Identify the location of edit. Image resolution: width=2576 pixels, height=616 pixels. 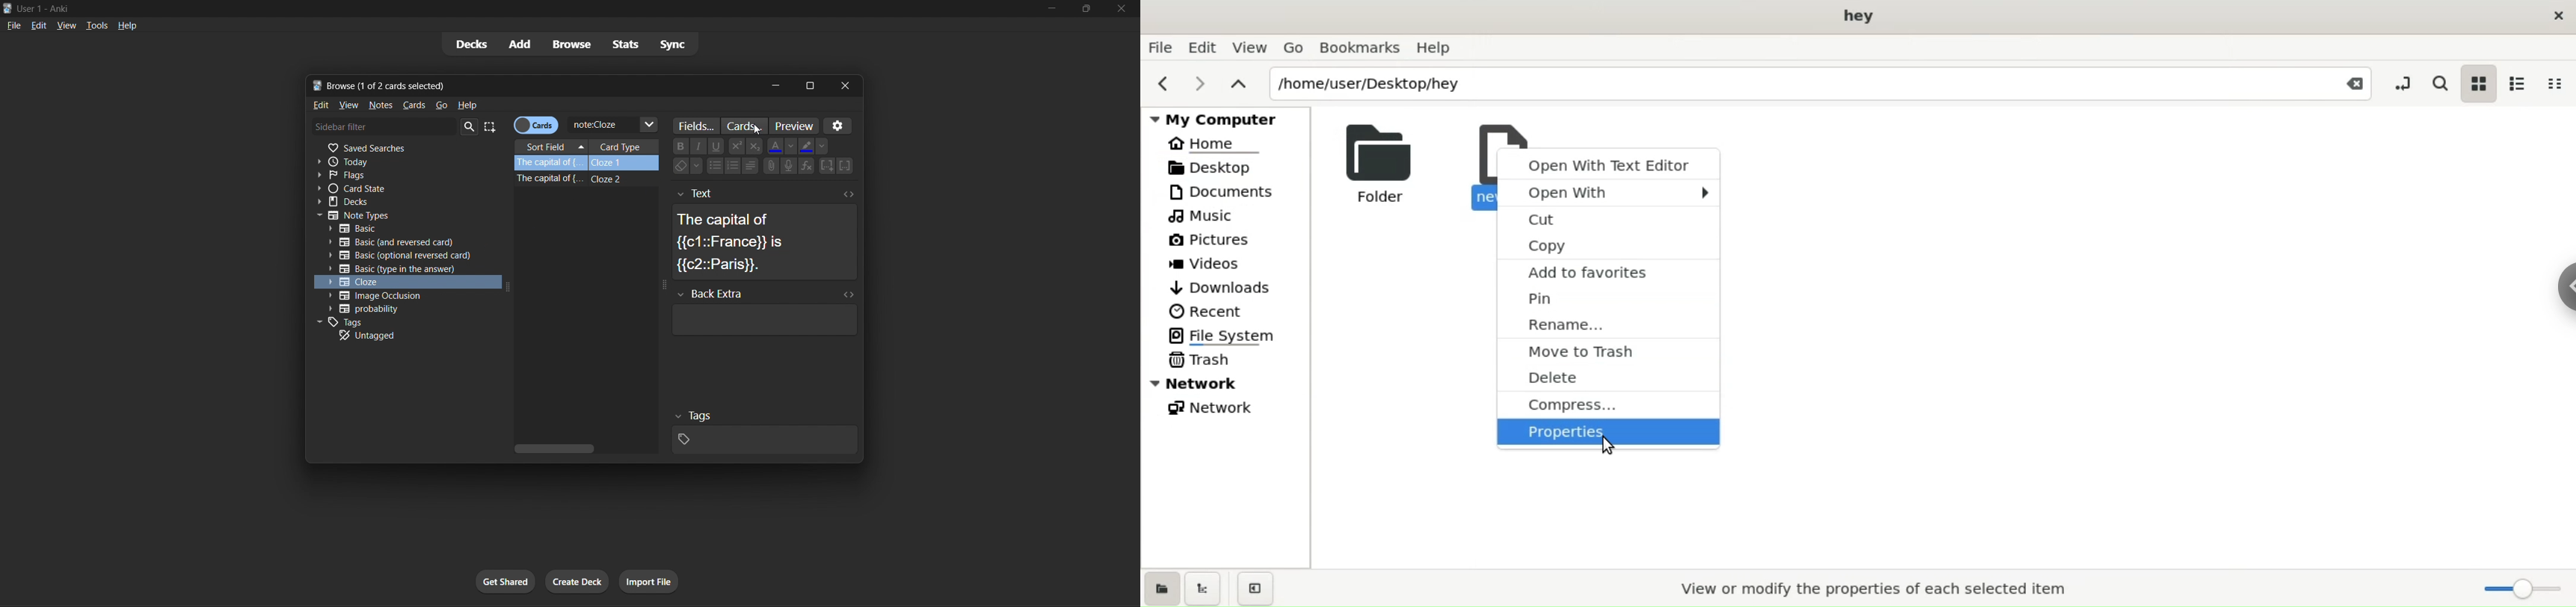
(318, 106).